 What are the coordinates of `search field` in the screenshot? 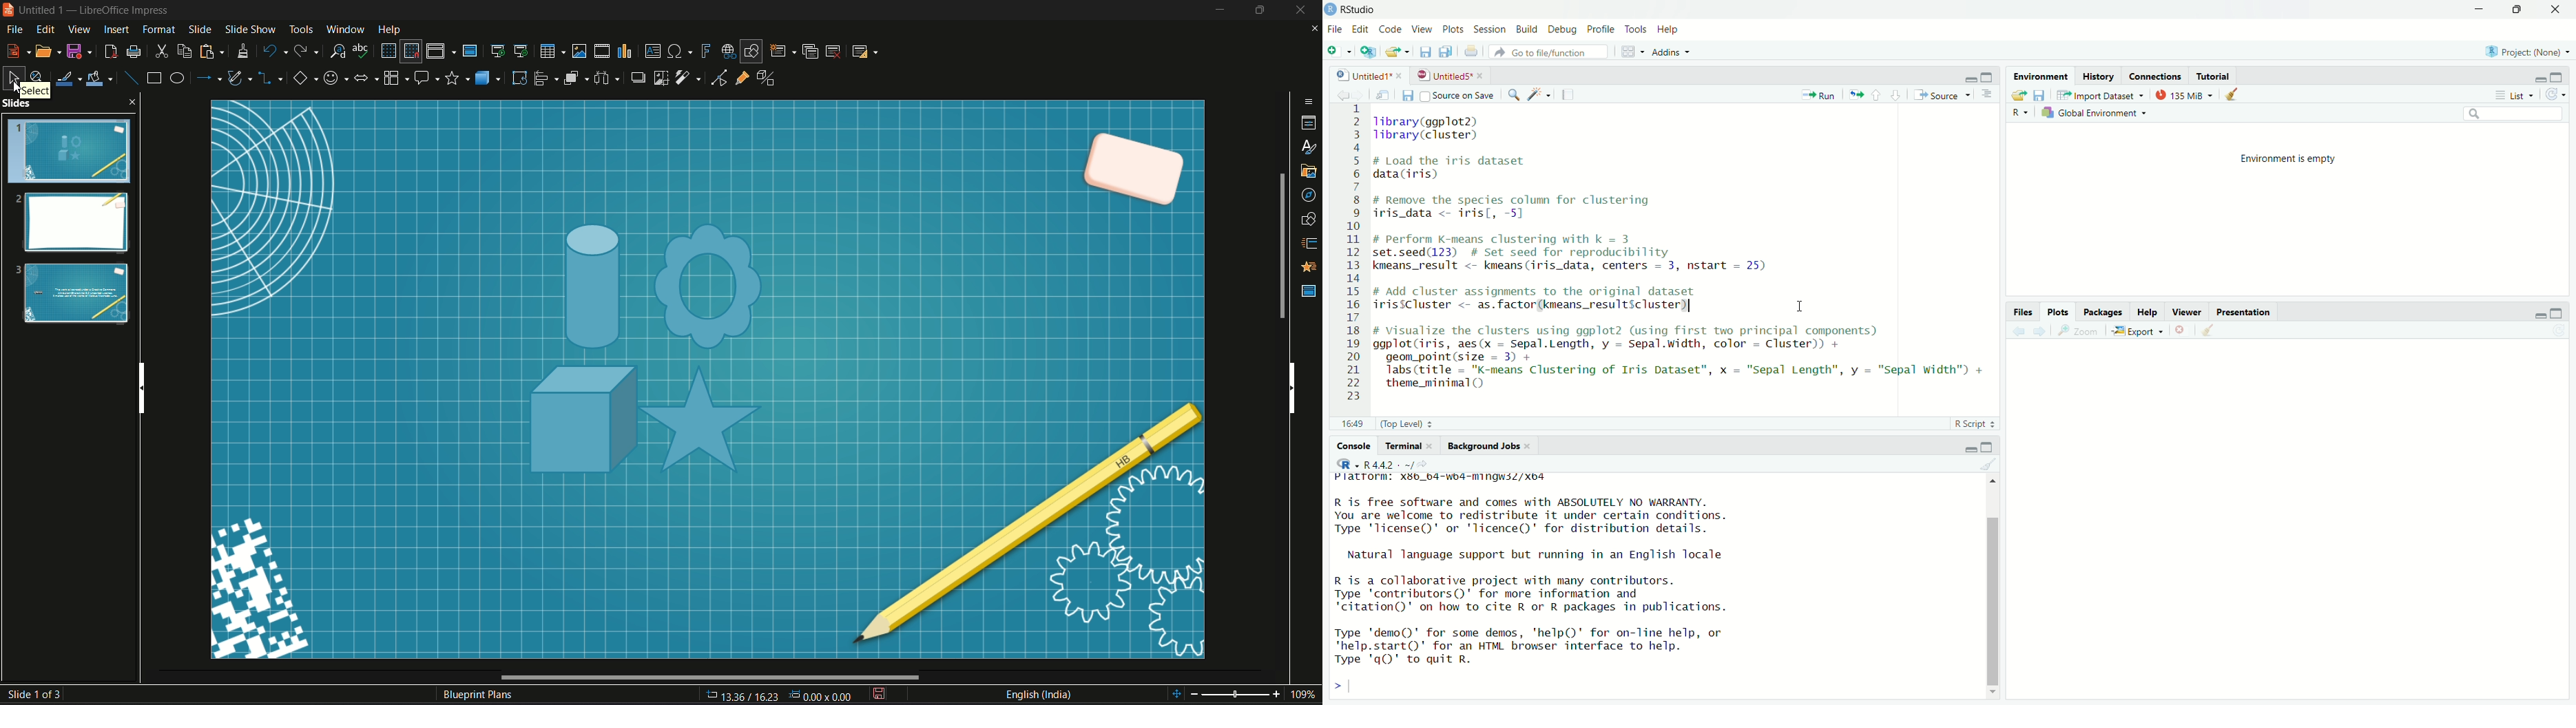 It's located at (2512, 114).